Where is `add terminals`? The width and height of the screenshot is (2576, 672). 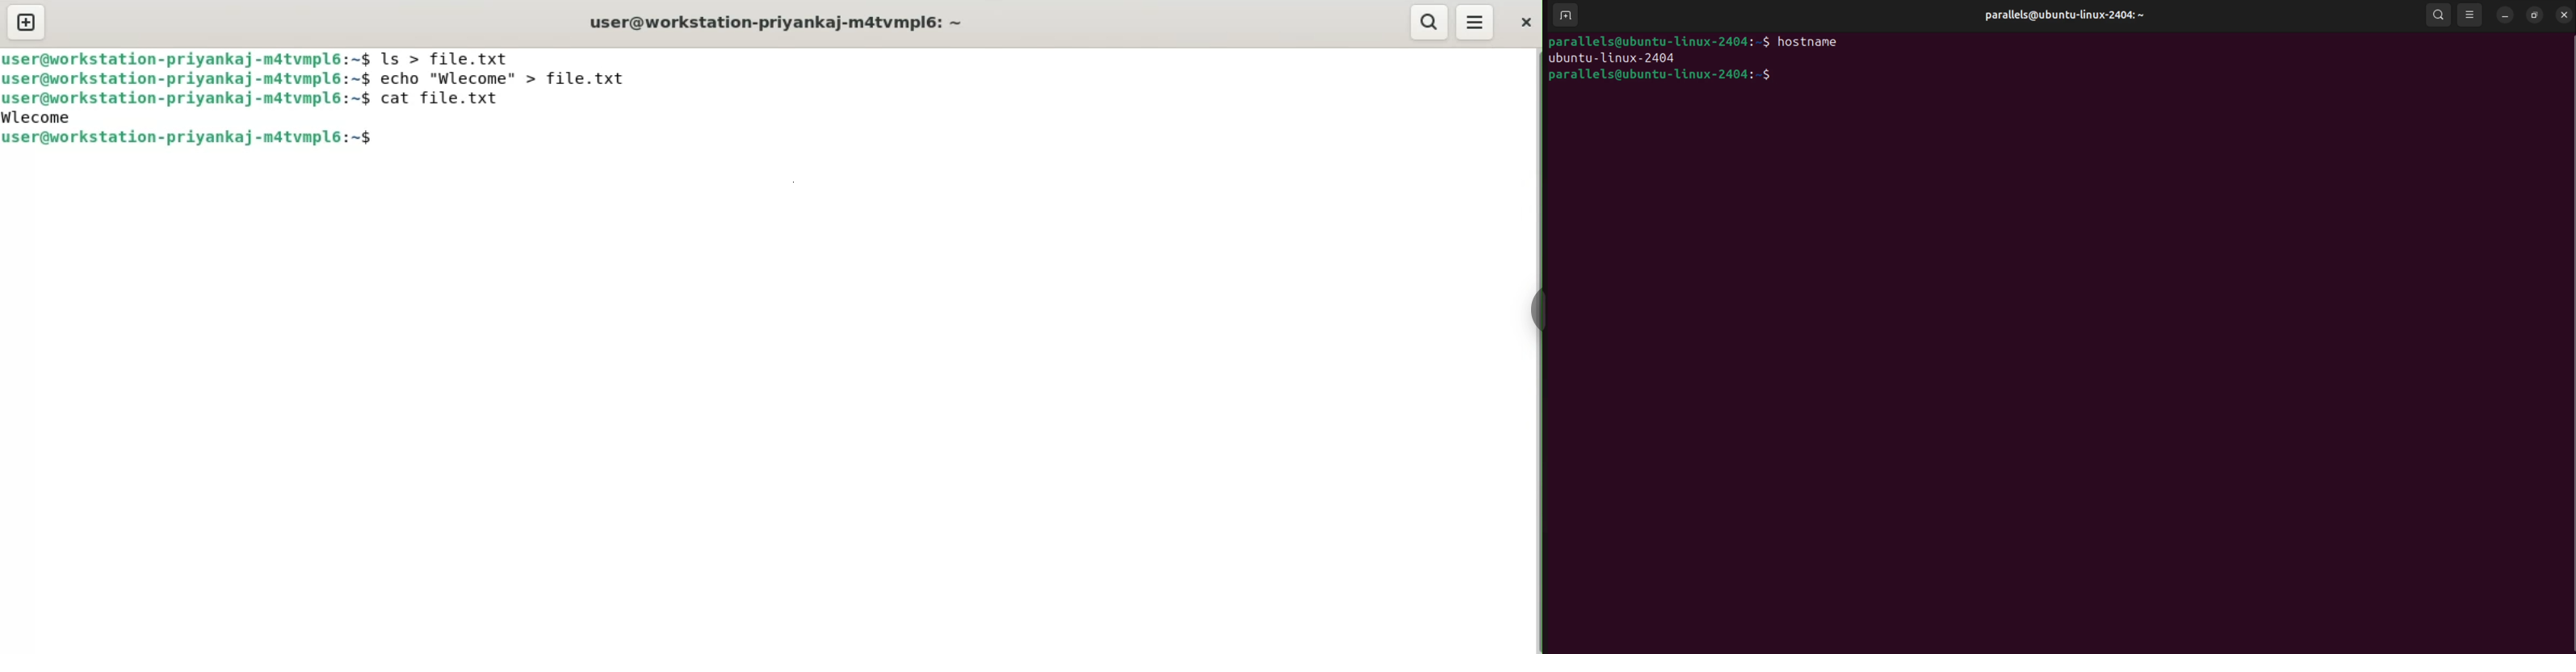 add terminals is located at coordinates (1565, 14).